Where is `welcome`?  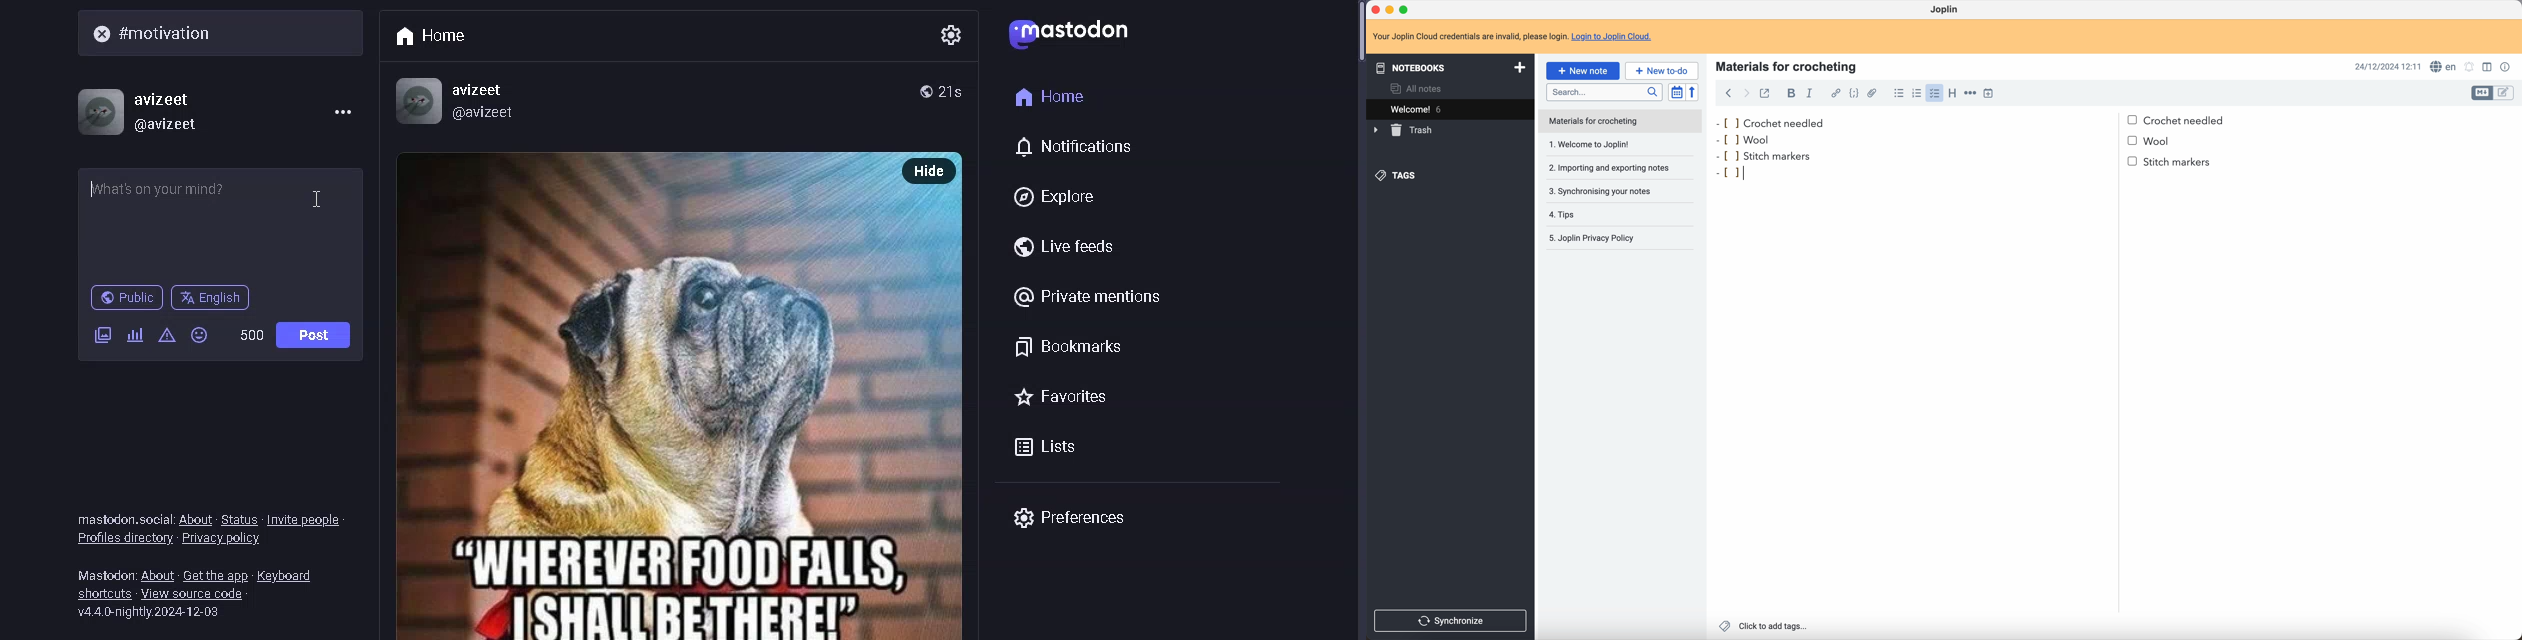 welcome is located at coordinates (1450, 108).